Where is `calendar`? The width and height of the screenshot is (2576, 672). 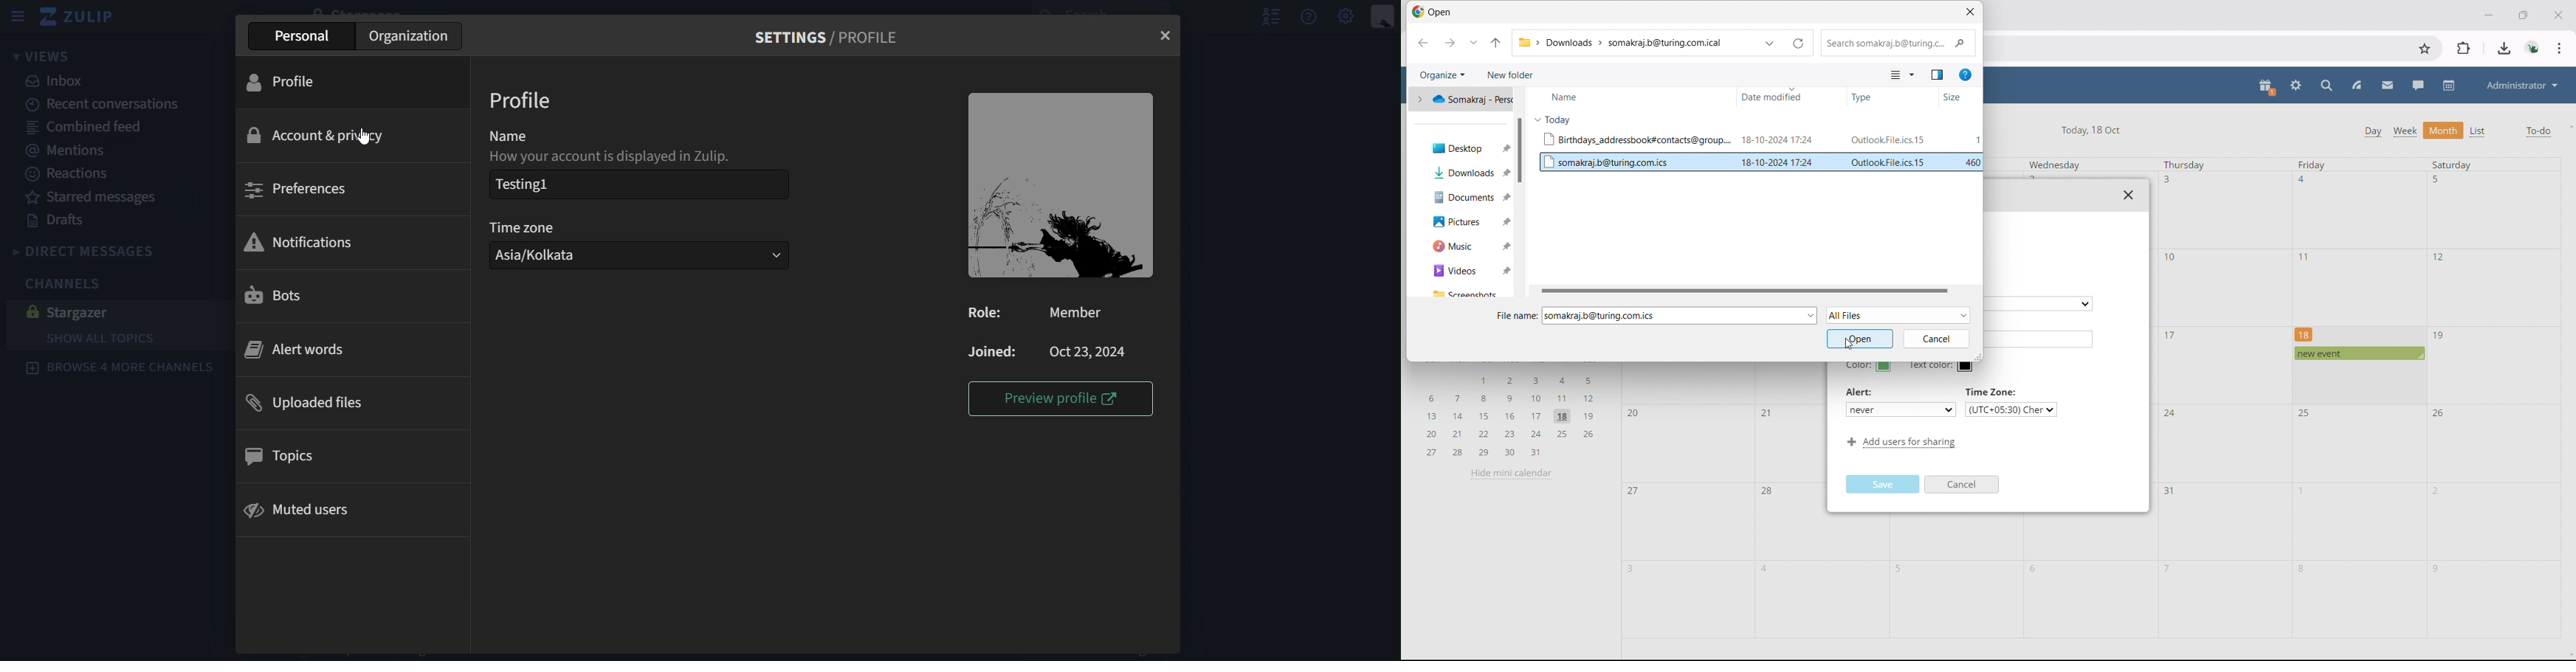 calendar is located at coordinates (2451, 85).